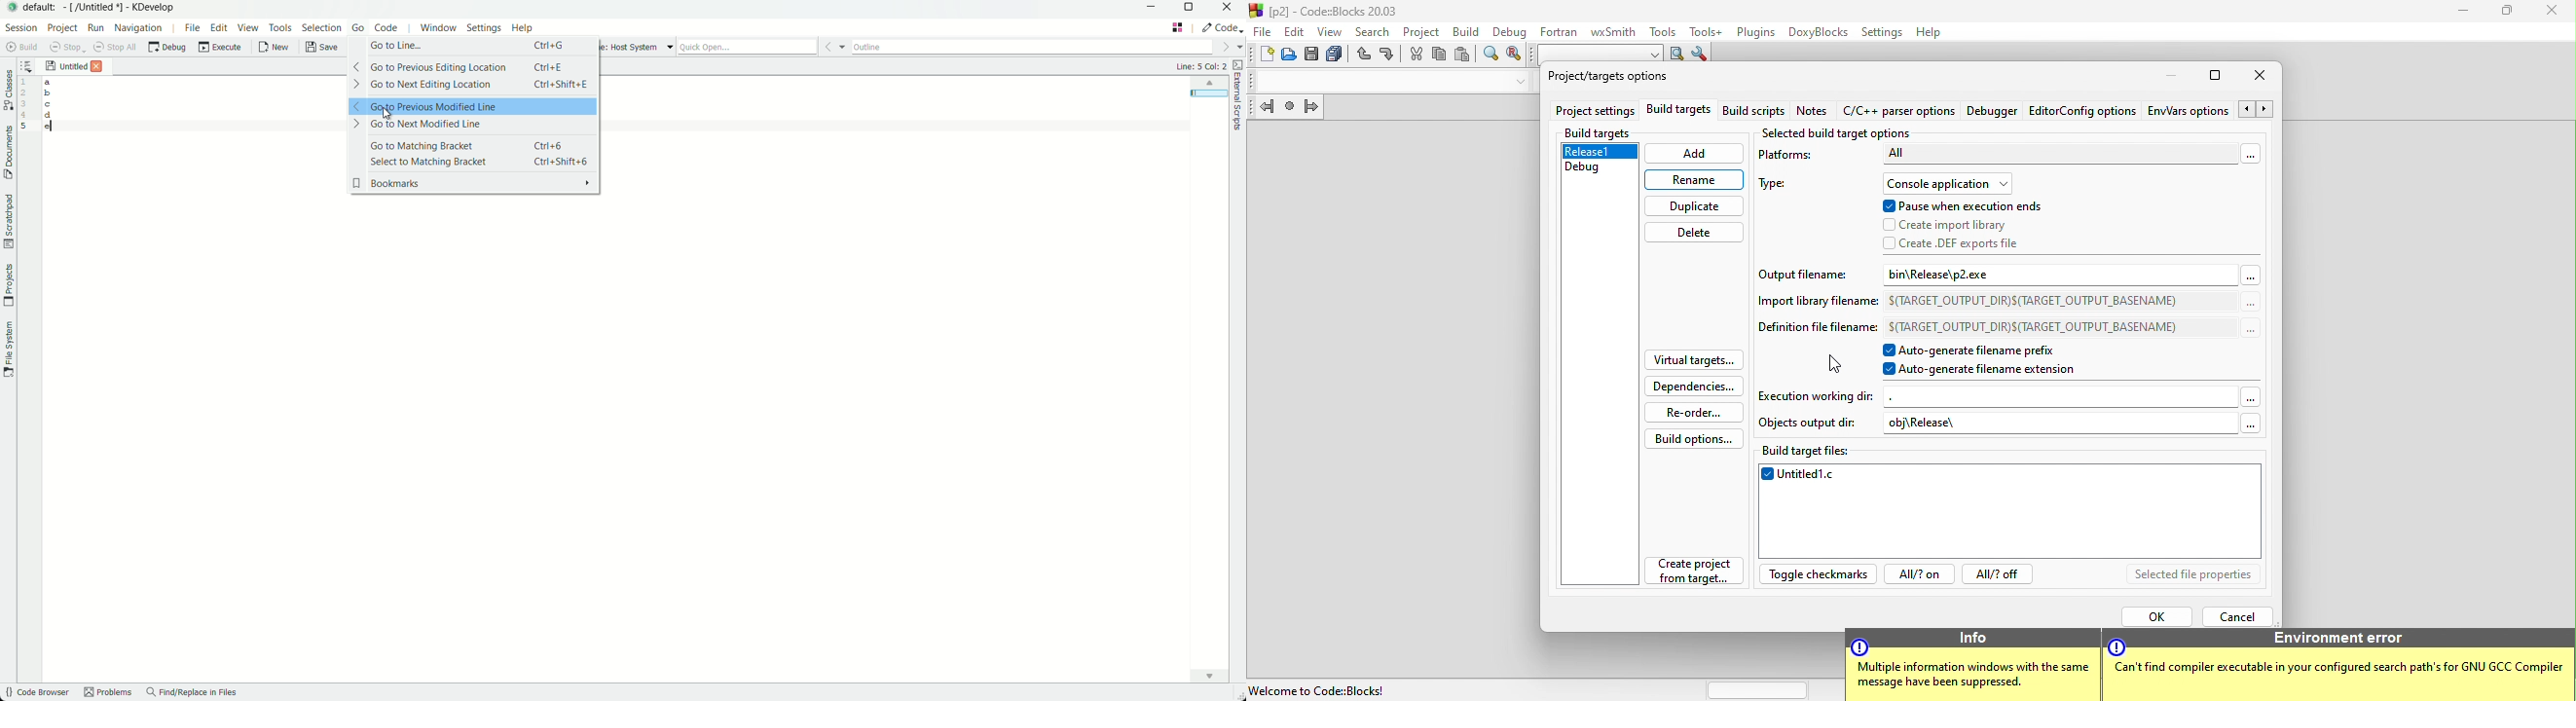 The width and height of the screenshot is (2576, 728). I want to click on editor config option, so click(2081, 111).